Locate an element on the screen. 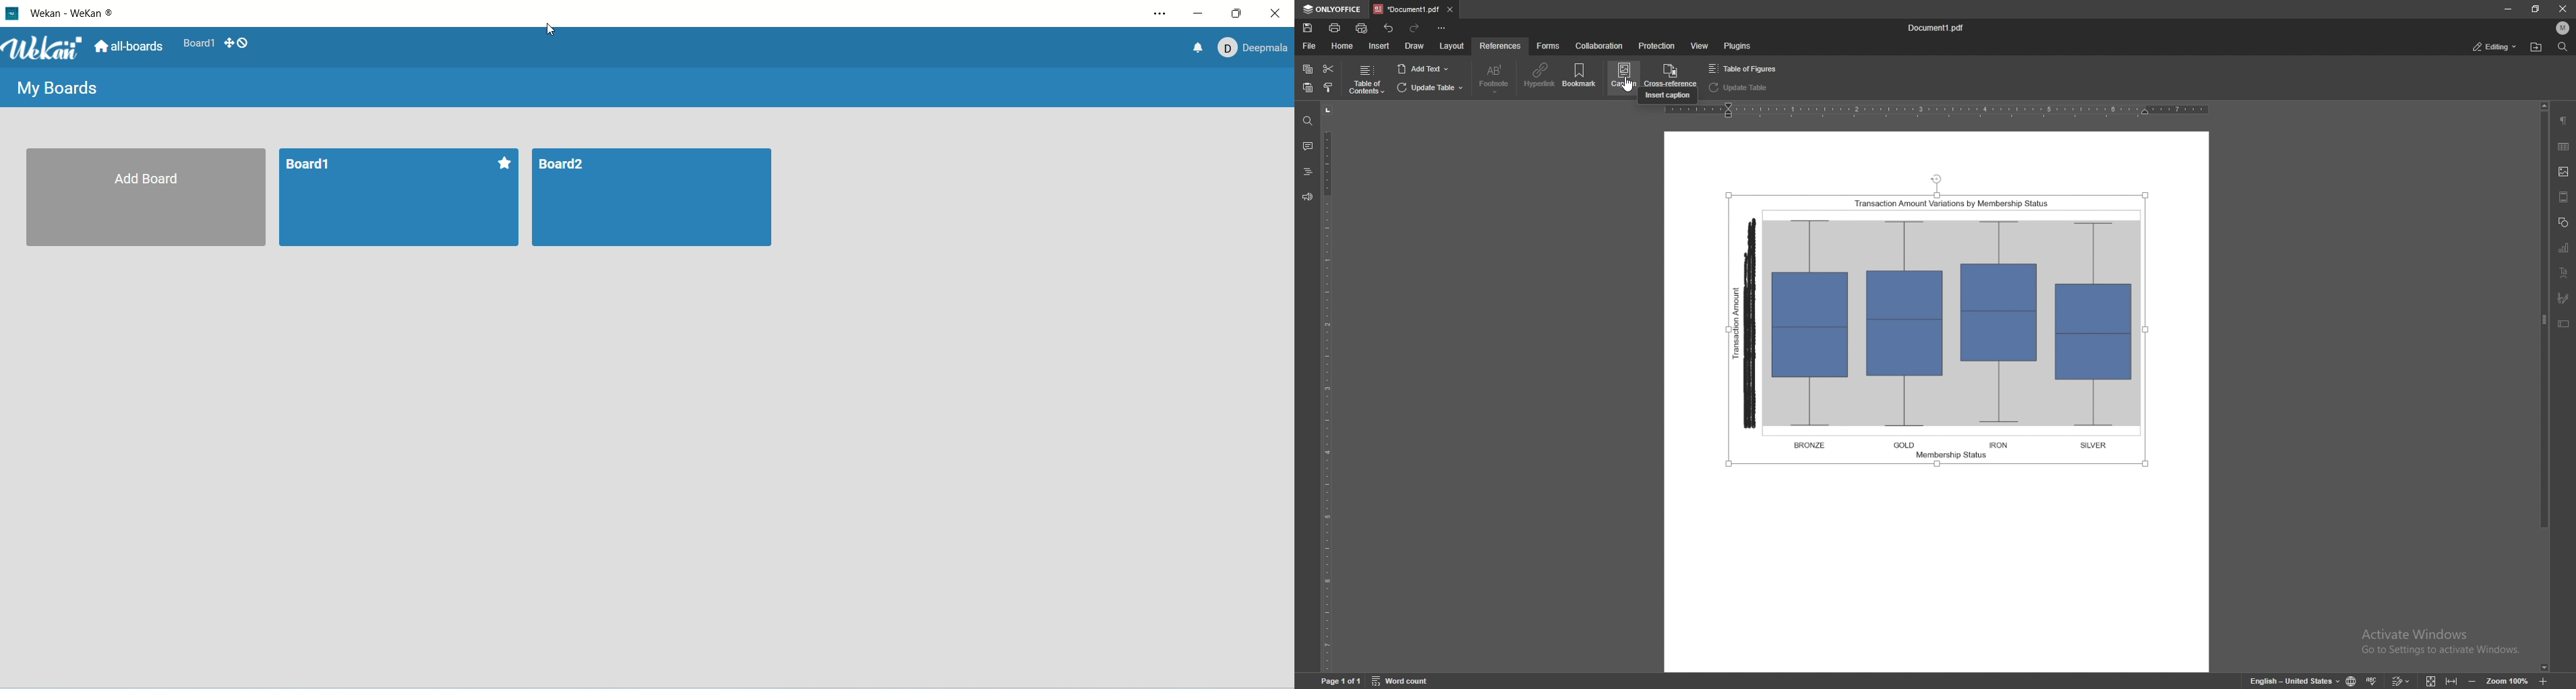 Image resolution: width=2576 pixels, height=700 pixels. close is located at coordinates (1276, 13).